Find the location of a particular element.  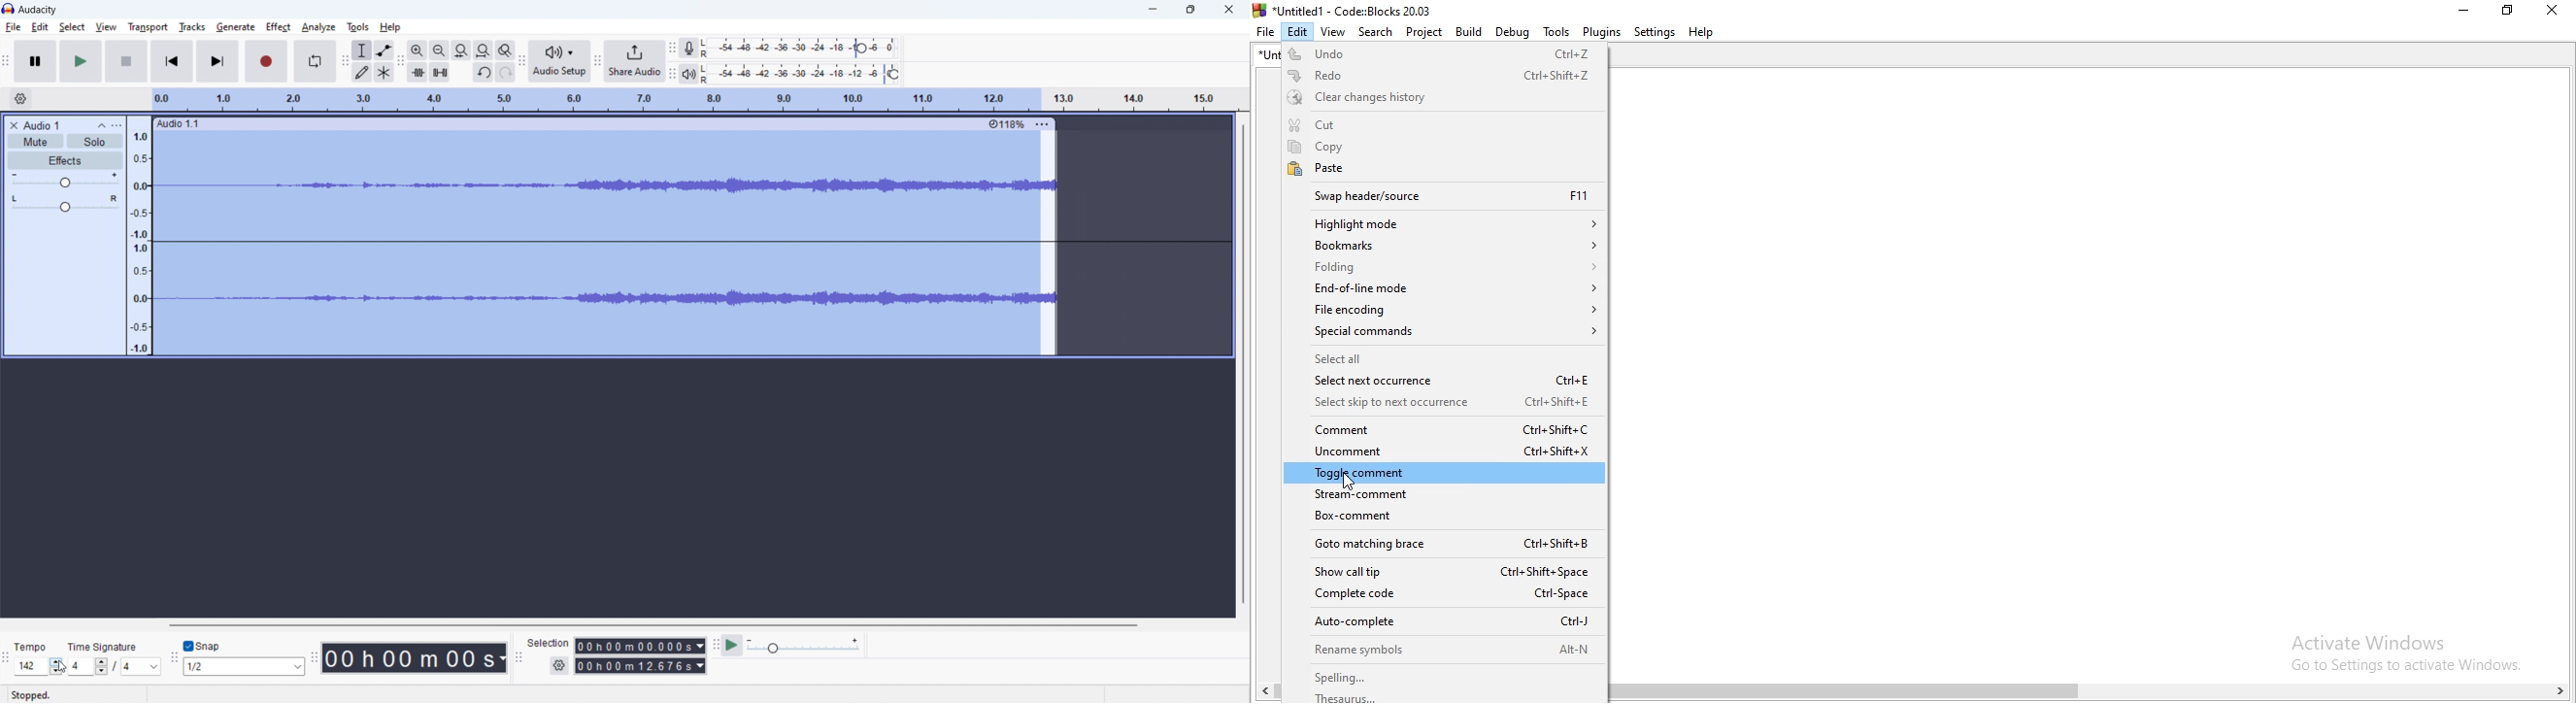

multi tool is located at coordinates (385, 72).